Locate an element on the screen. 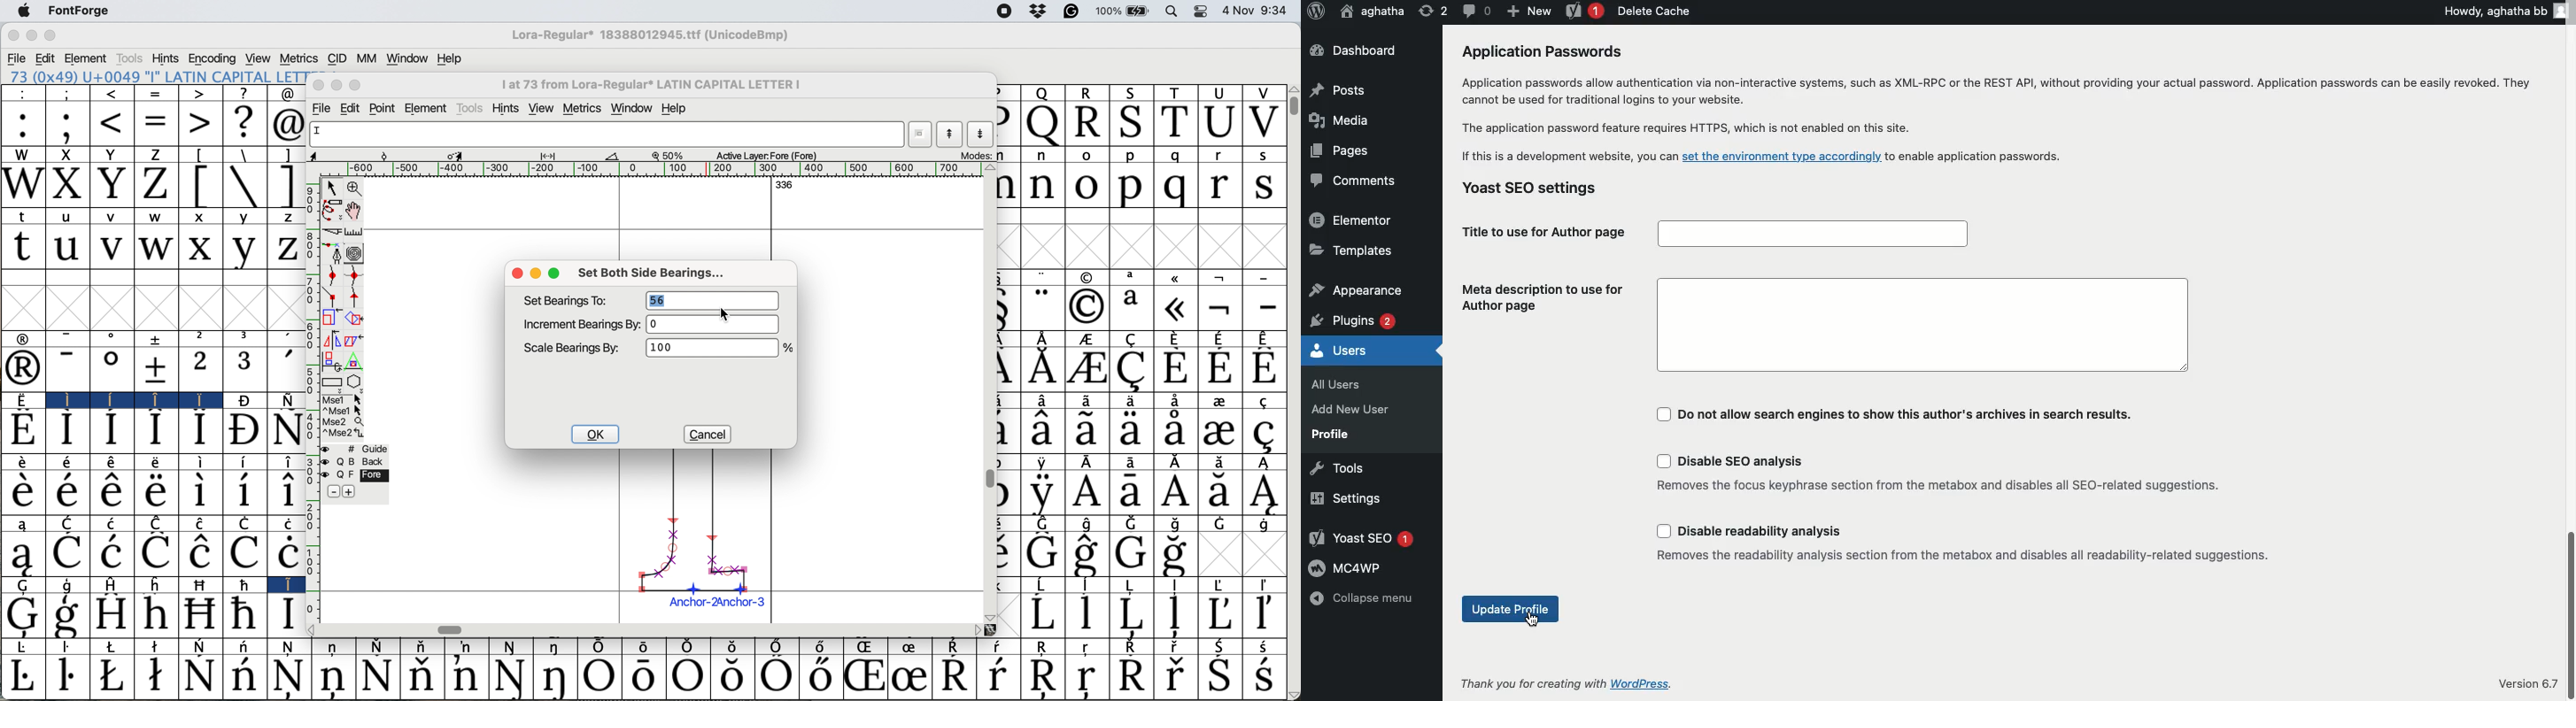 Image resolution: width=2576 pixels, height=728 pixels. Mse 2 is located at coordinates (344, 422).